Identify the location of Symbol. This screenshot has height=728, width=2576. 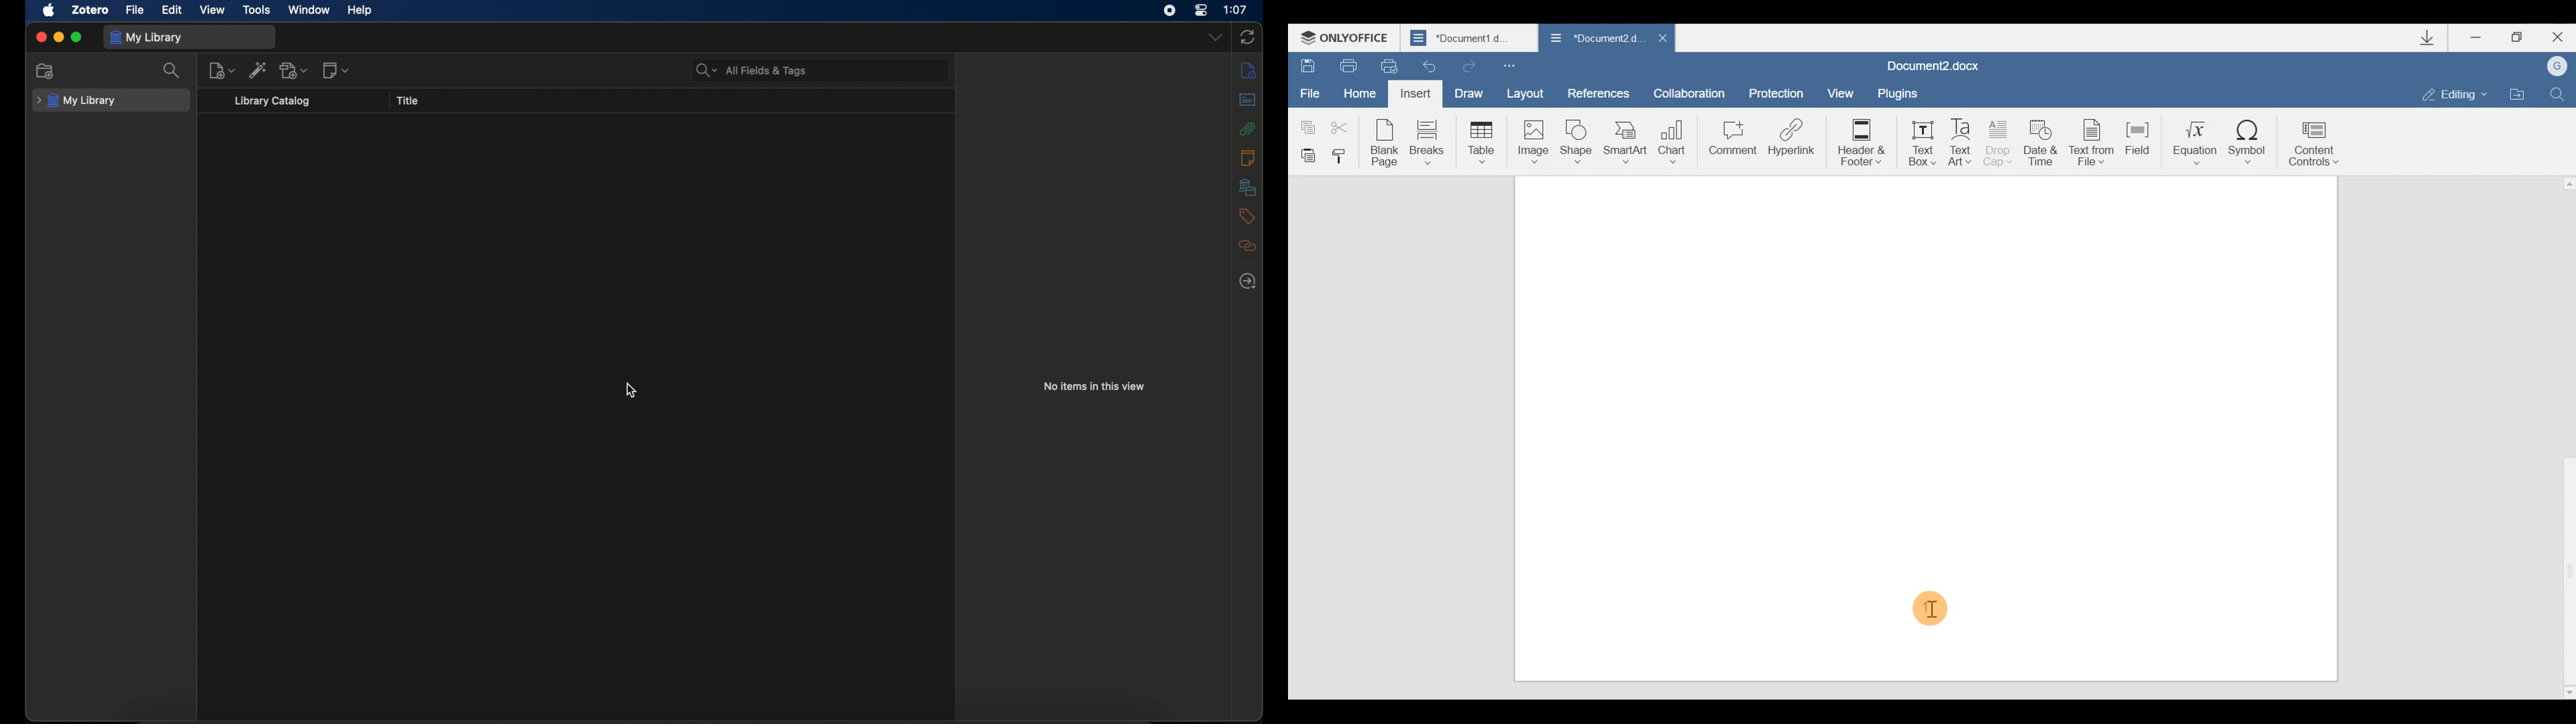
(2253, 137).